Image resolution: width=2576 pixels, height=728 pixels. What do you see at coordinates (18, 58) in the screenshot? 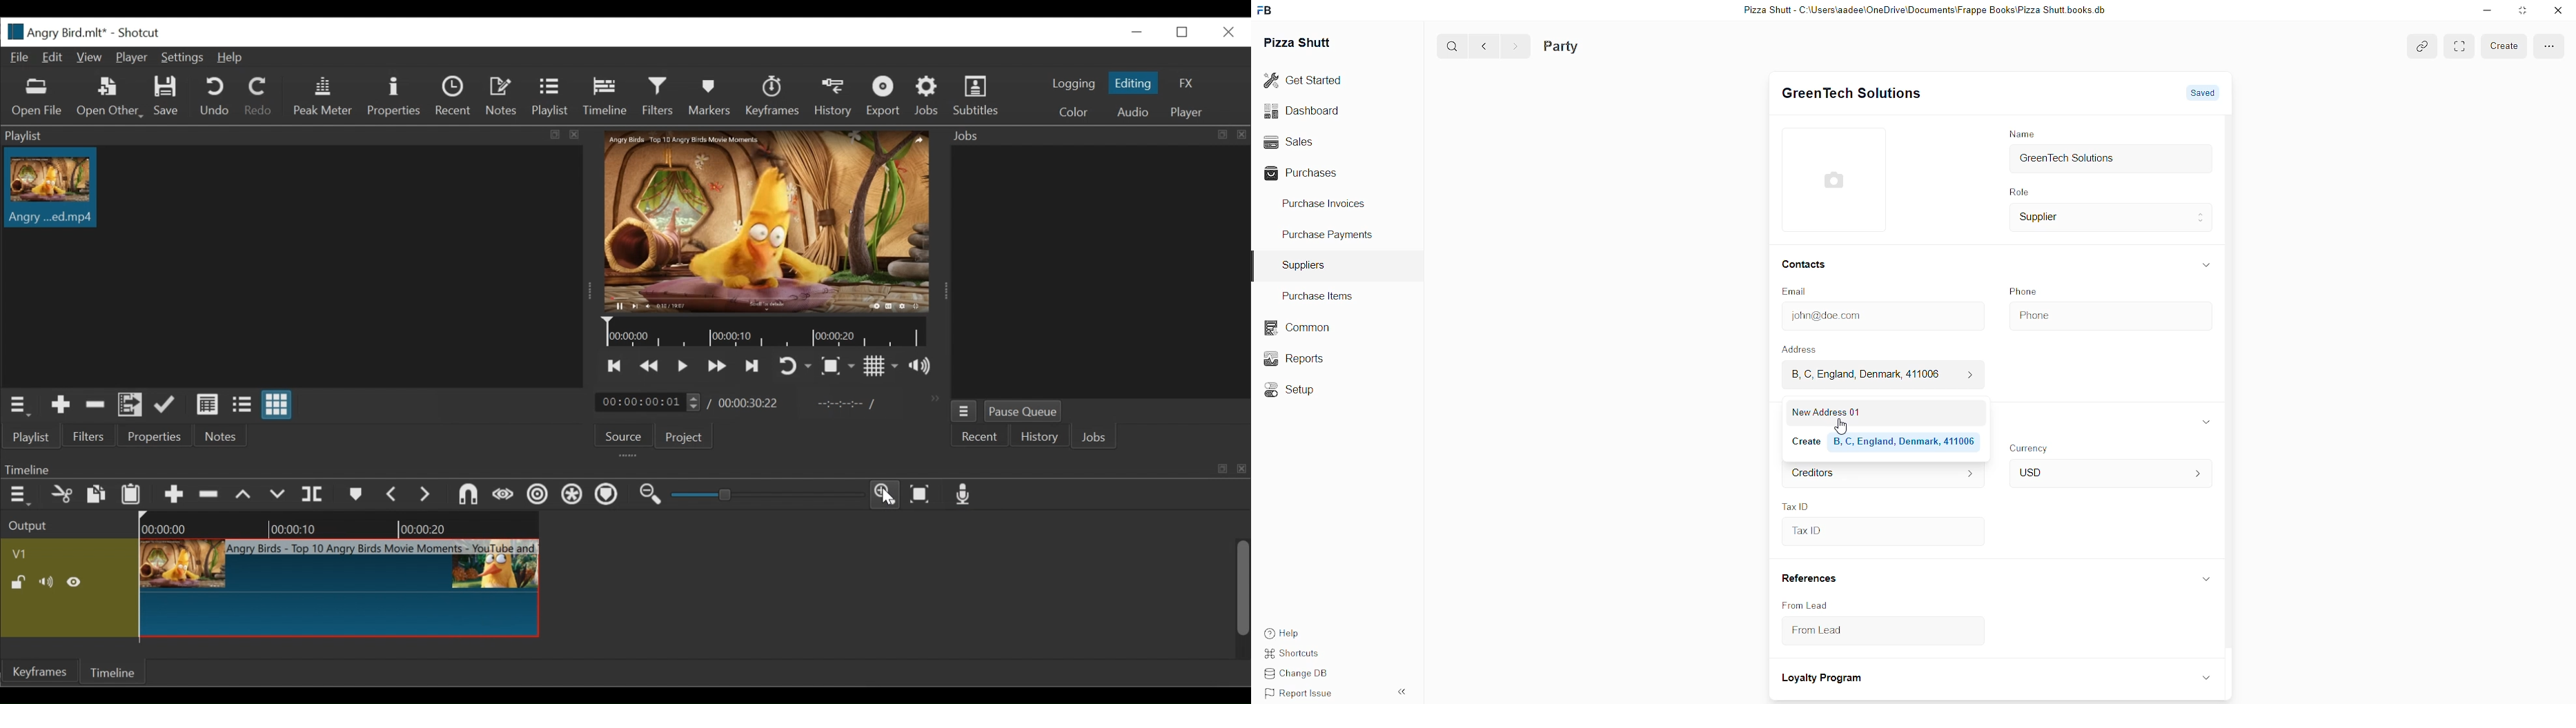
I see `File` at bounding box center [18, 58].